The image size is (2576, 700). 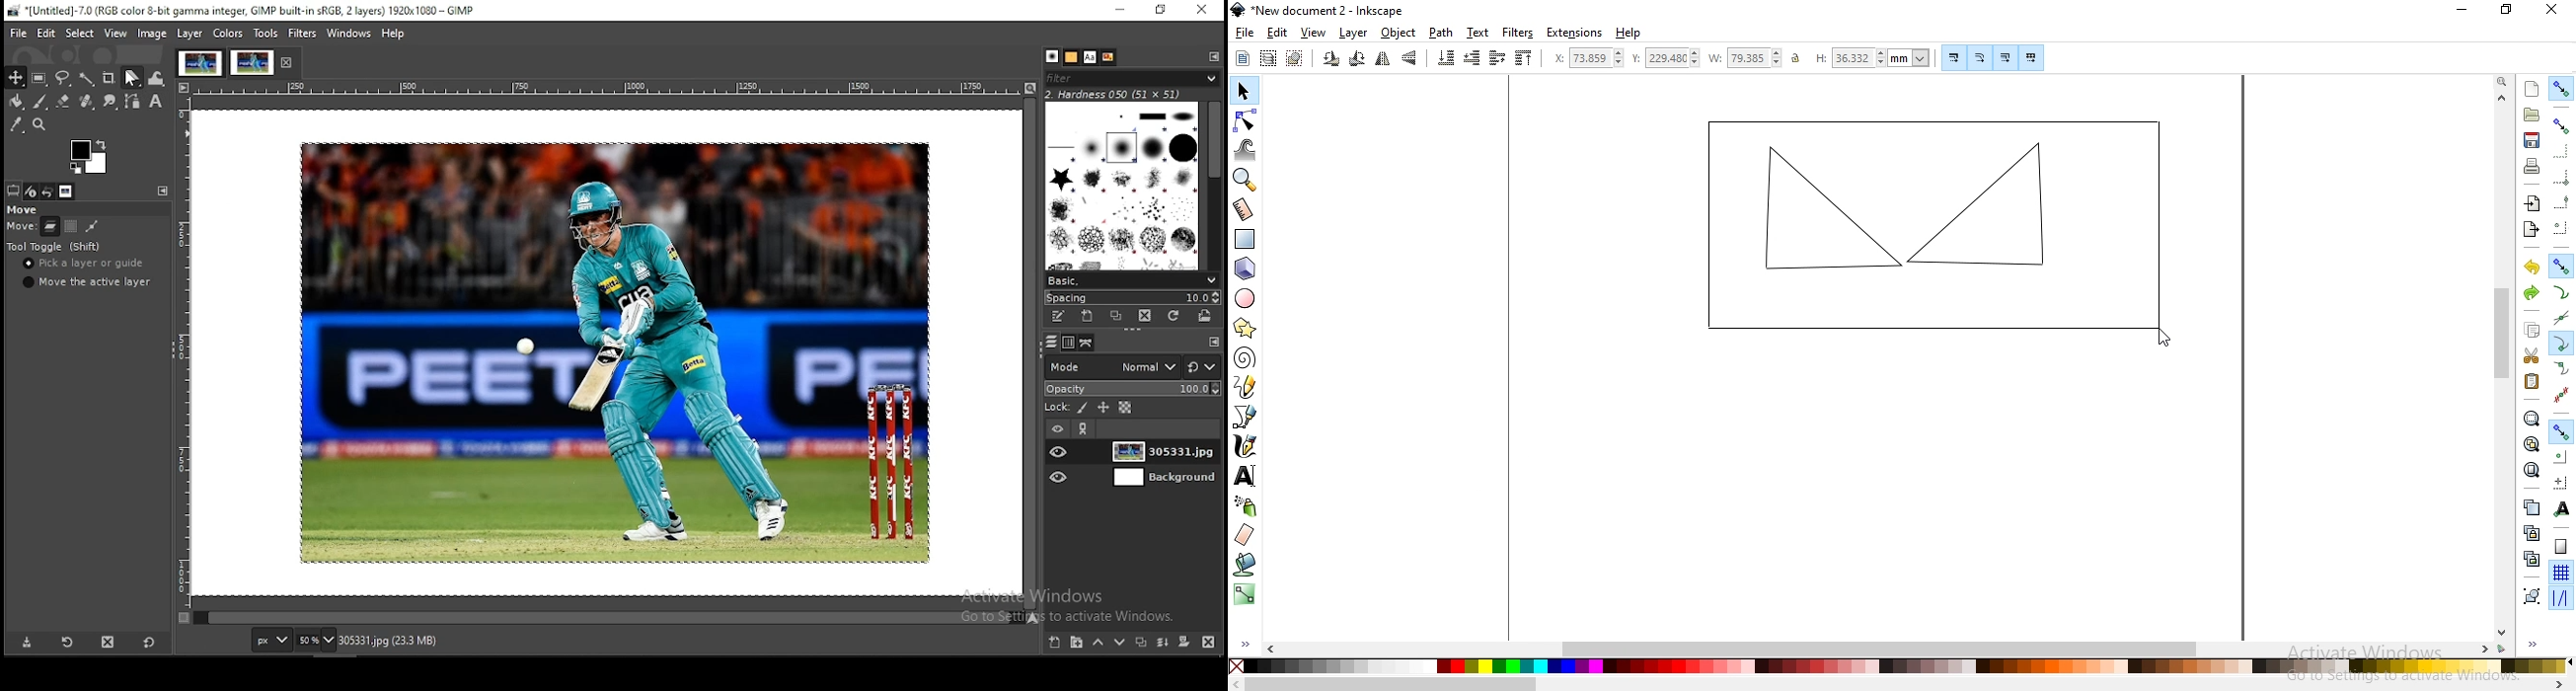 I want to click on snap to page border, so click(x=2560, y=547).